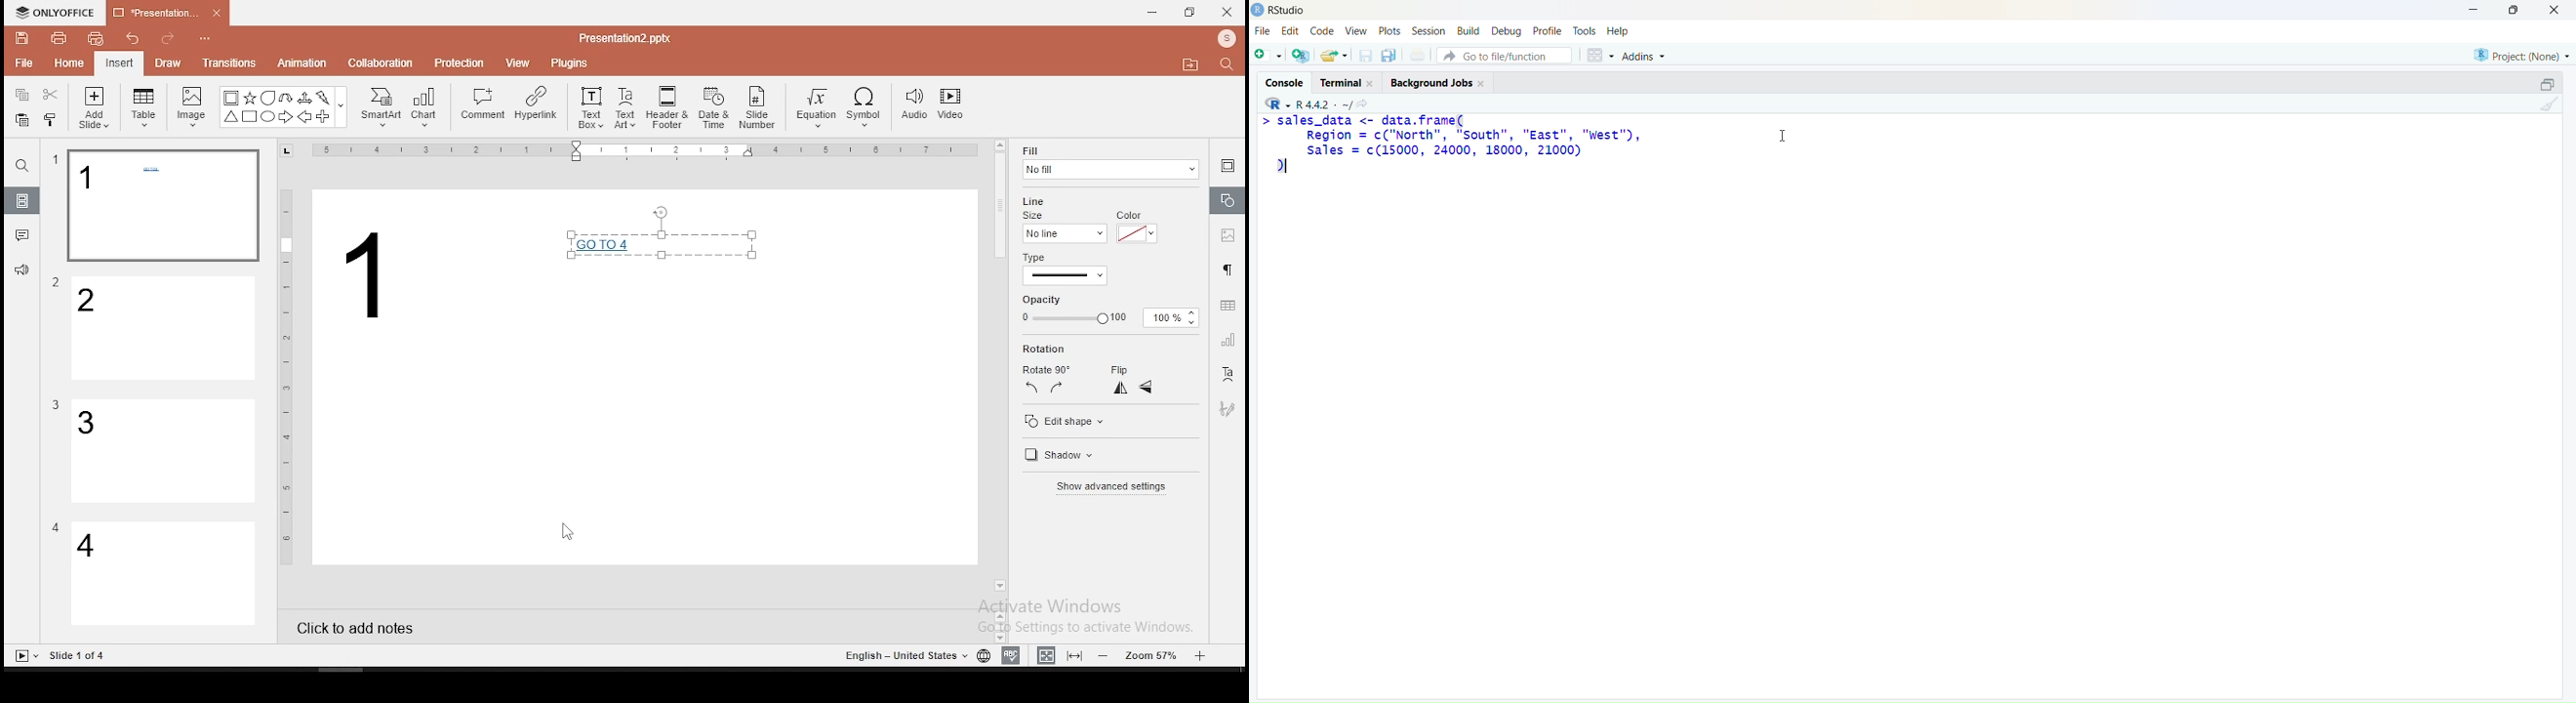  I want to click on copy, so click(21, 95).